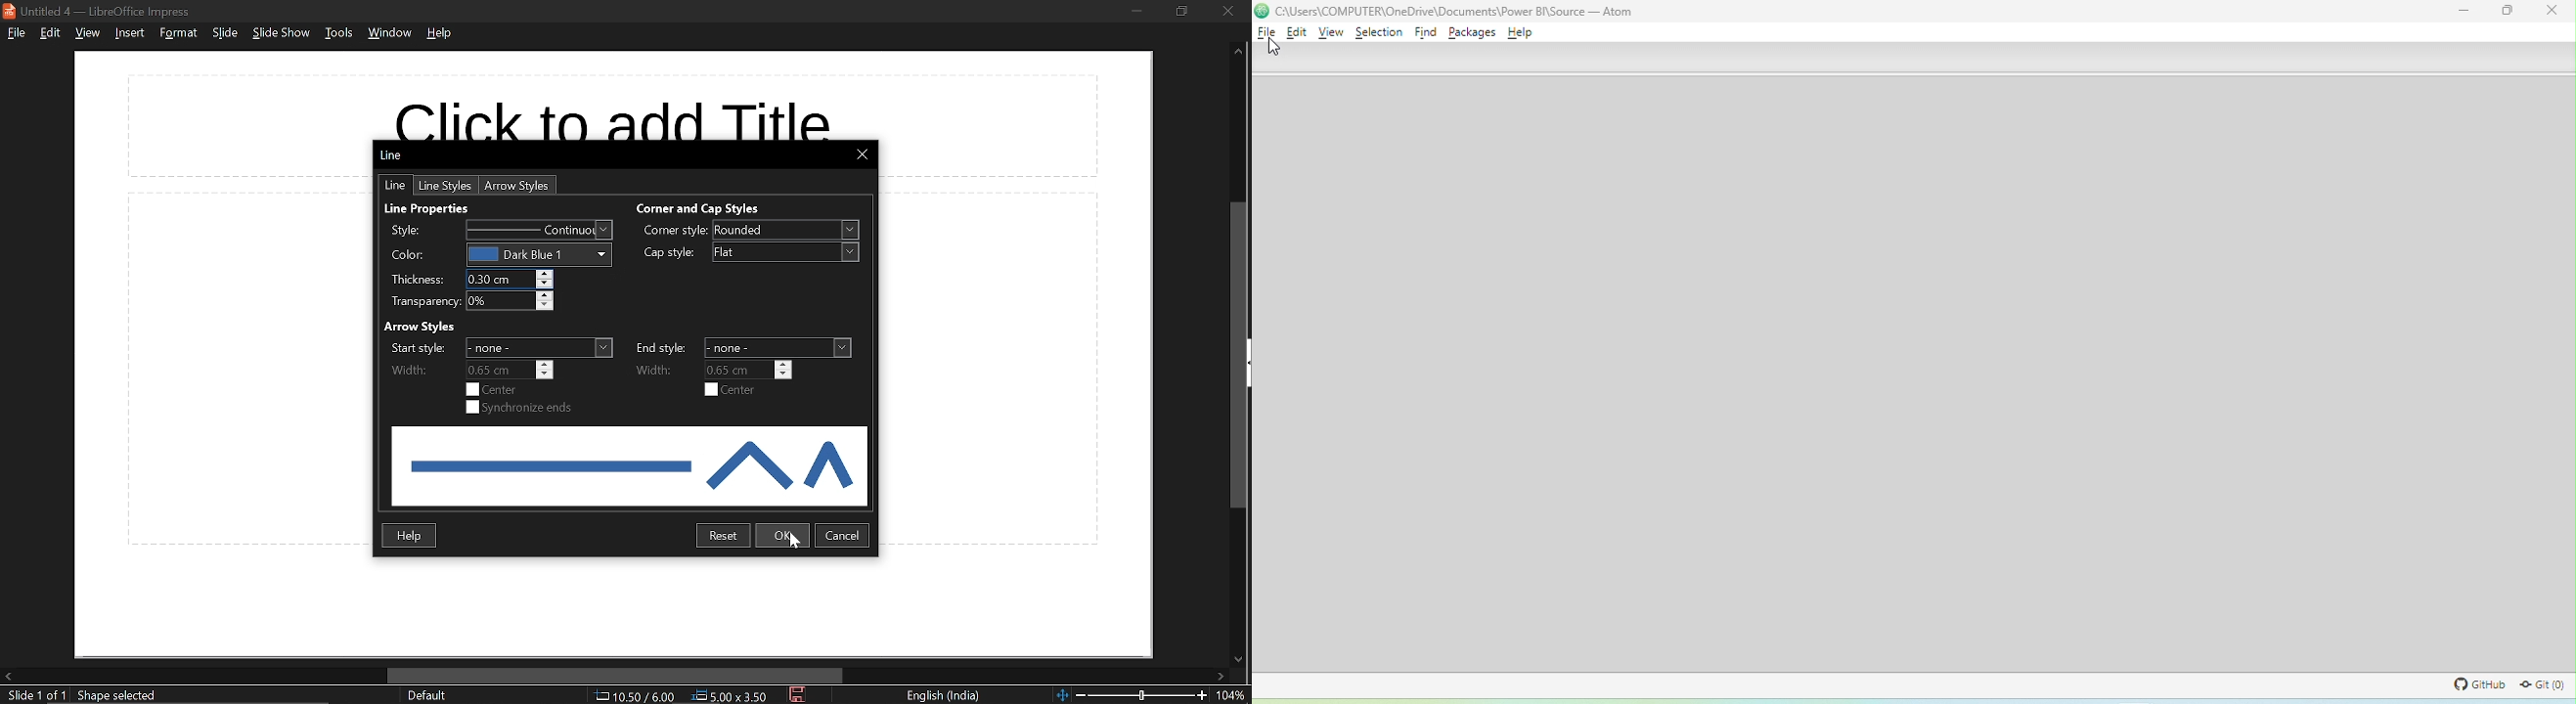  I want to click on format, so click(176, 34).